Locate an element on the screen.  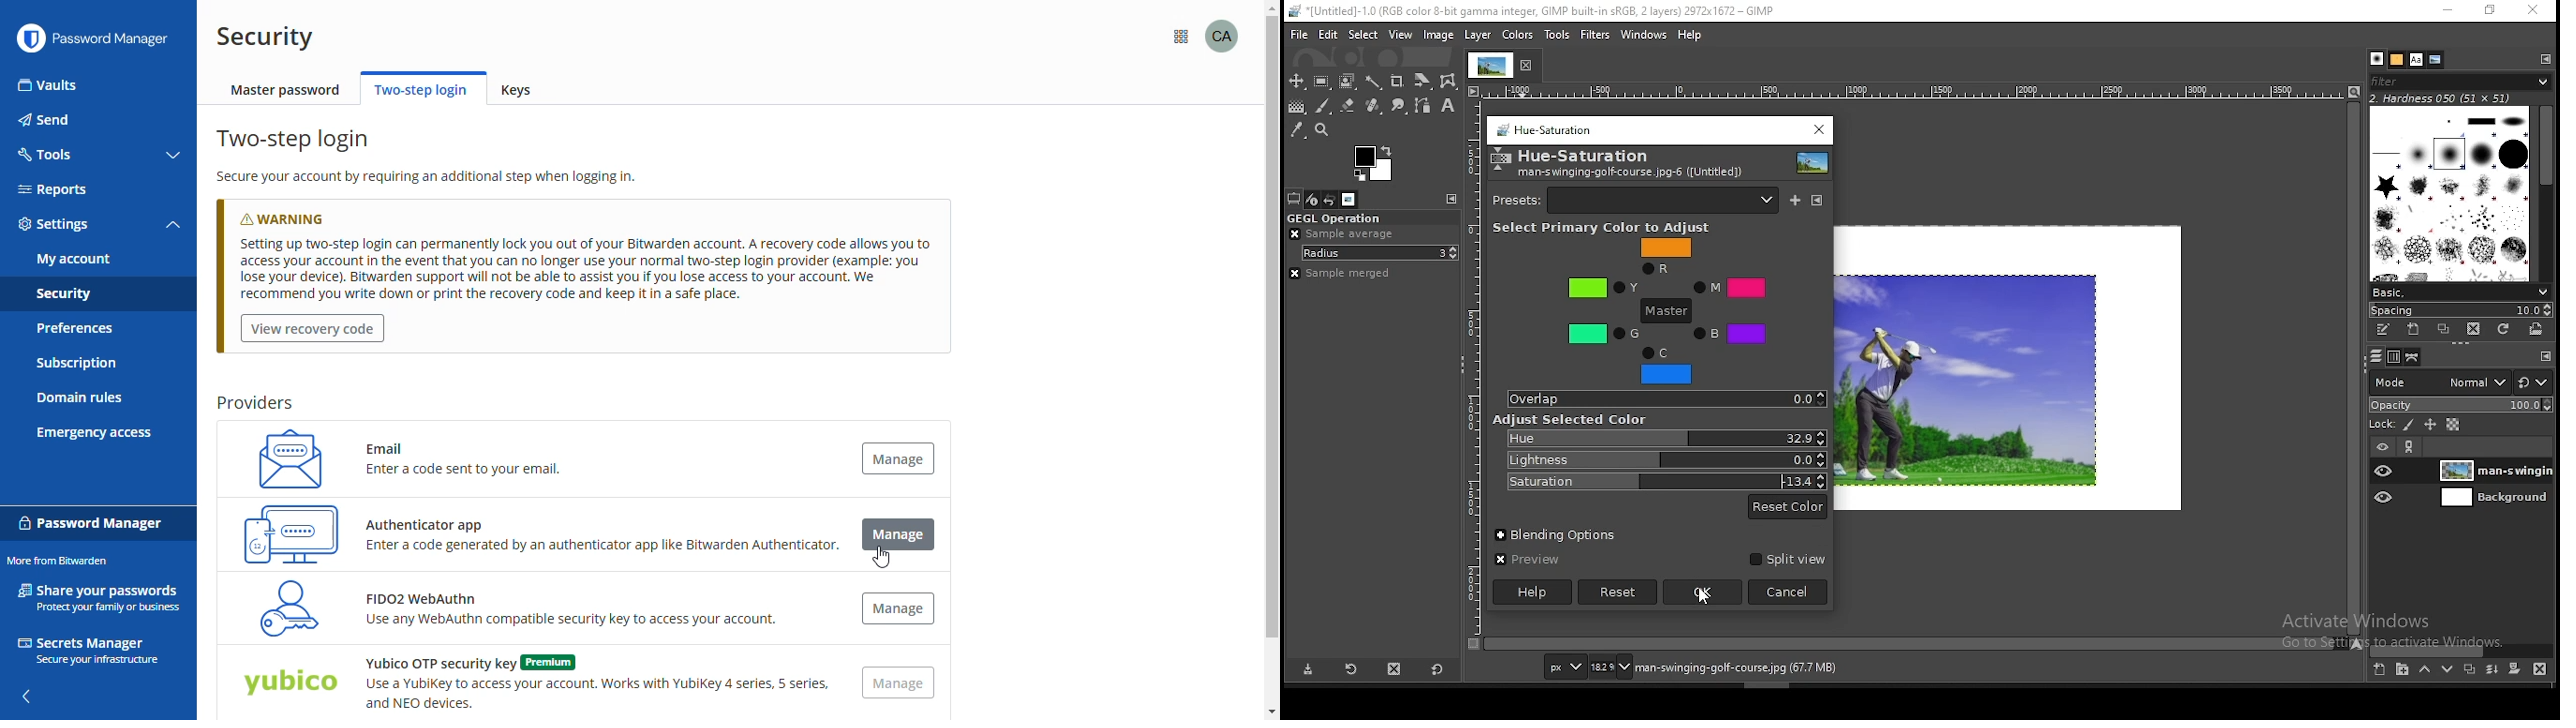
manage is located at coordinates (897, 458).